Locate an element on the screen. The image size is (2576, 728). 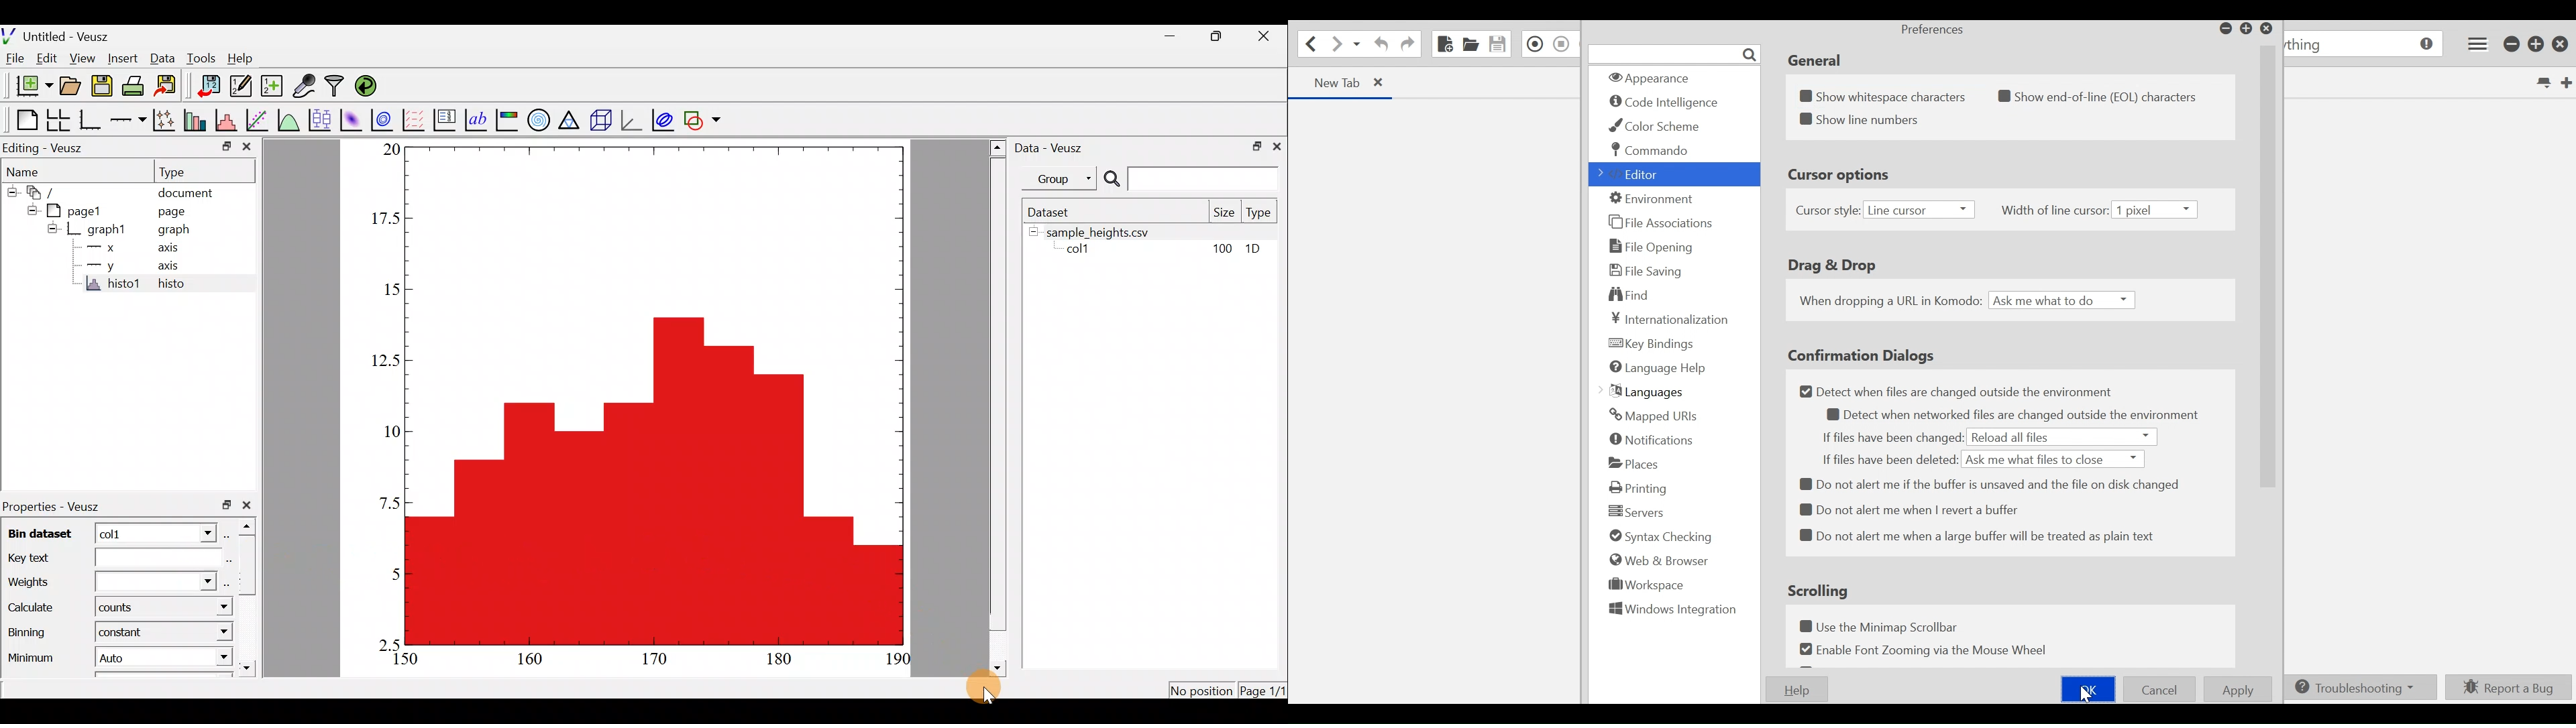
Auto is located at coordinates (113, 656).